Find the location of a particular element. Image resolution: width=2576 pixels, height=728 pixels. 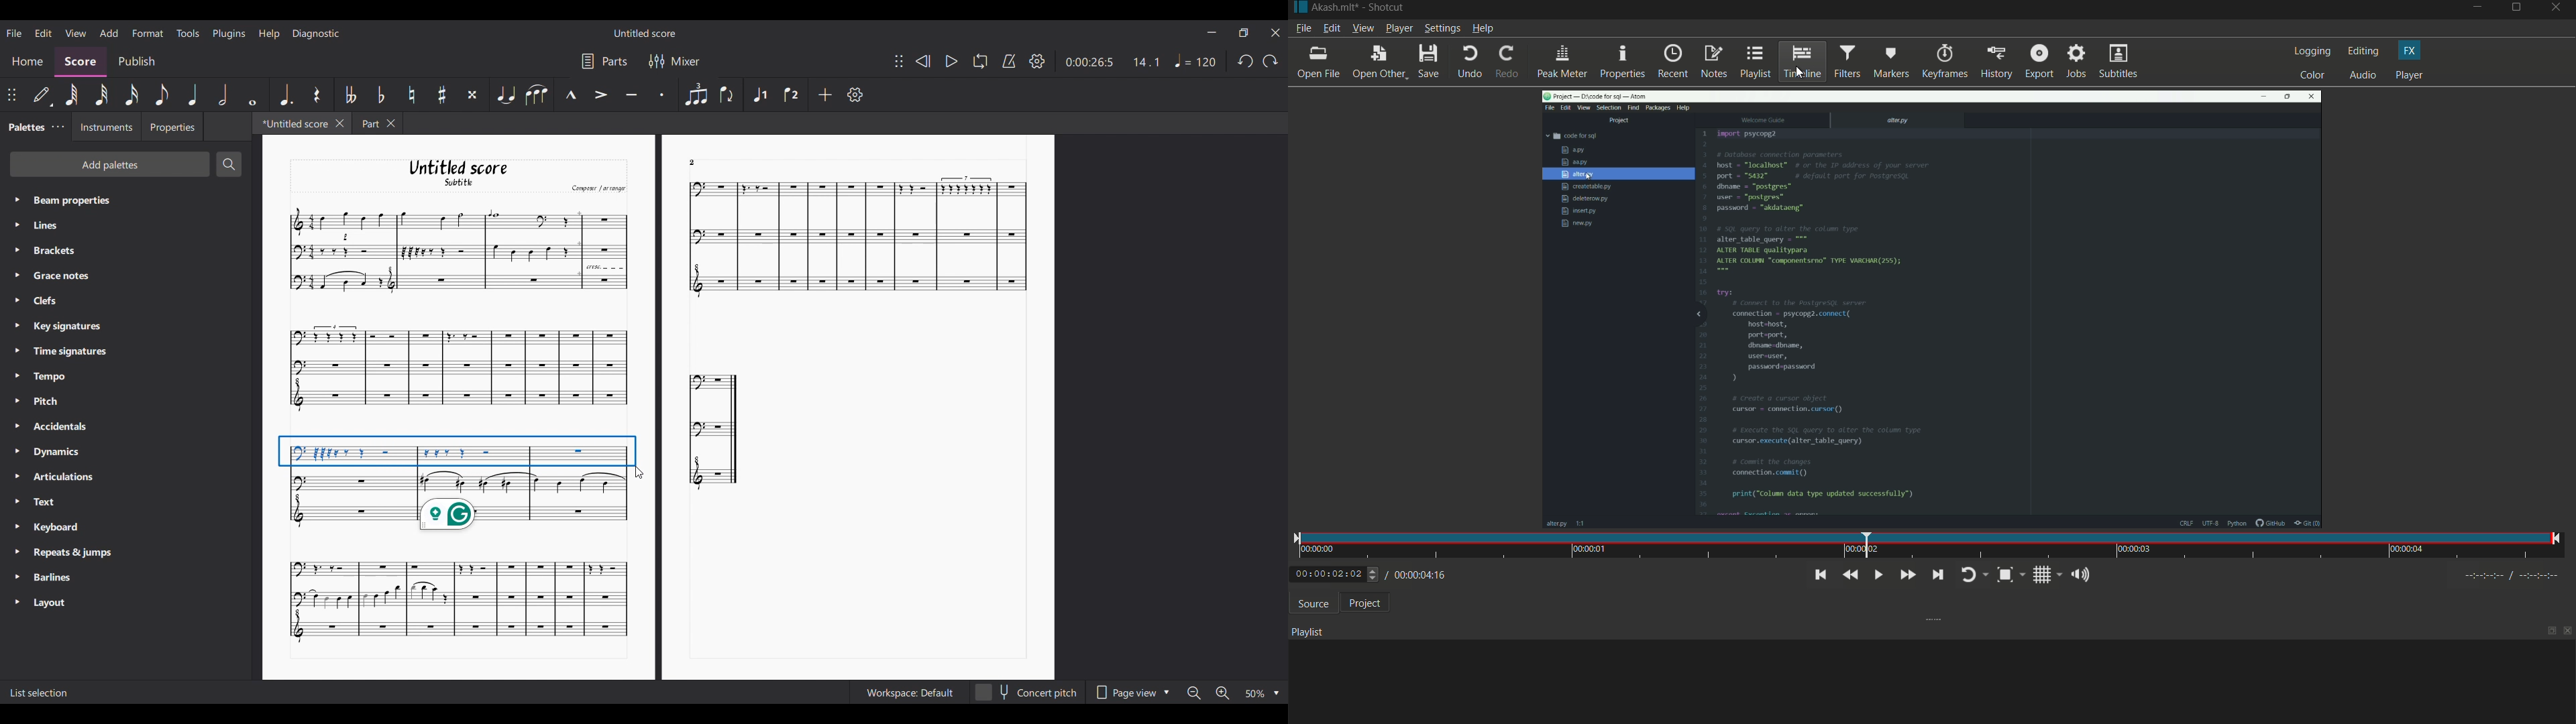

> Pitch is located at coordinates (46, 404).